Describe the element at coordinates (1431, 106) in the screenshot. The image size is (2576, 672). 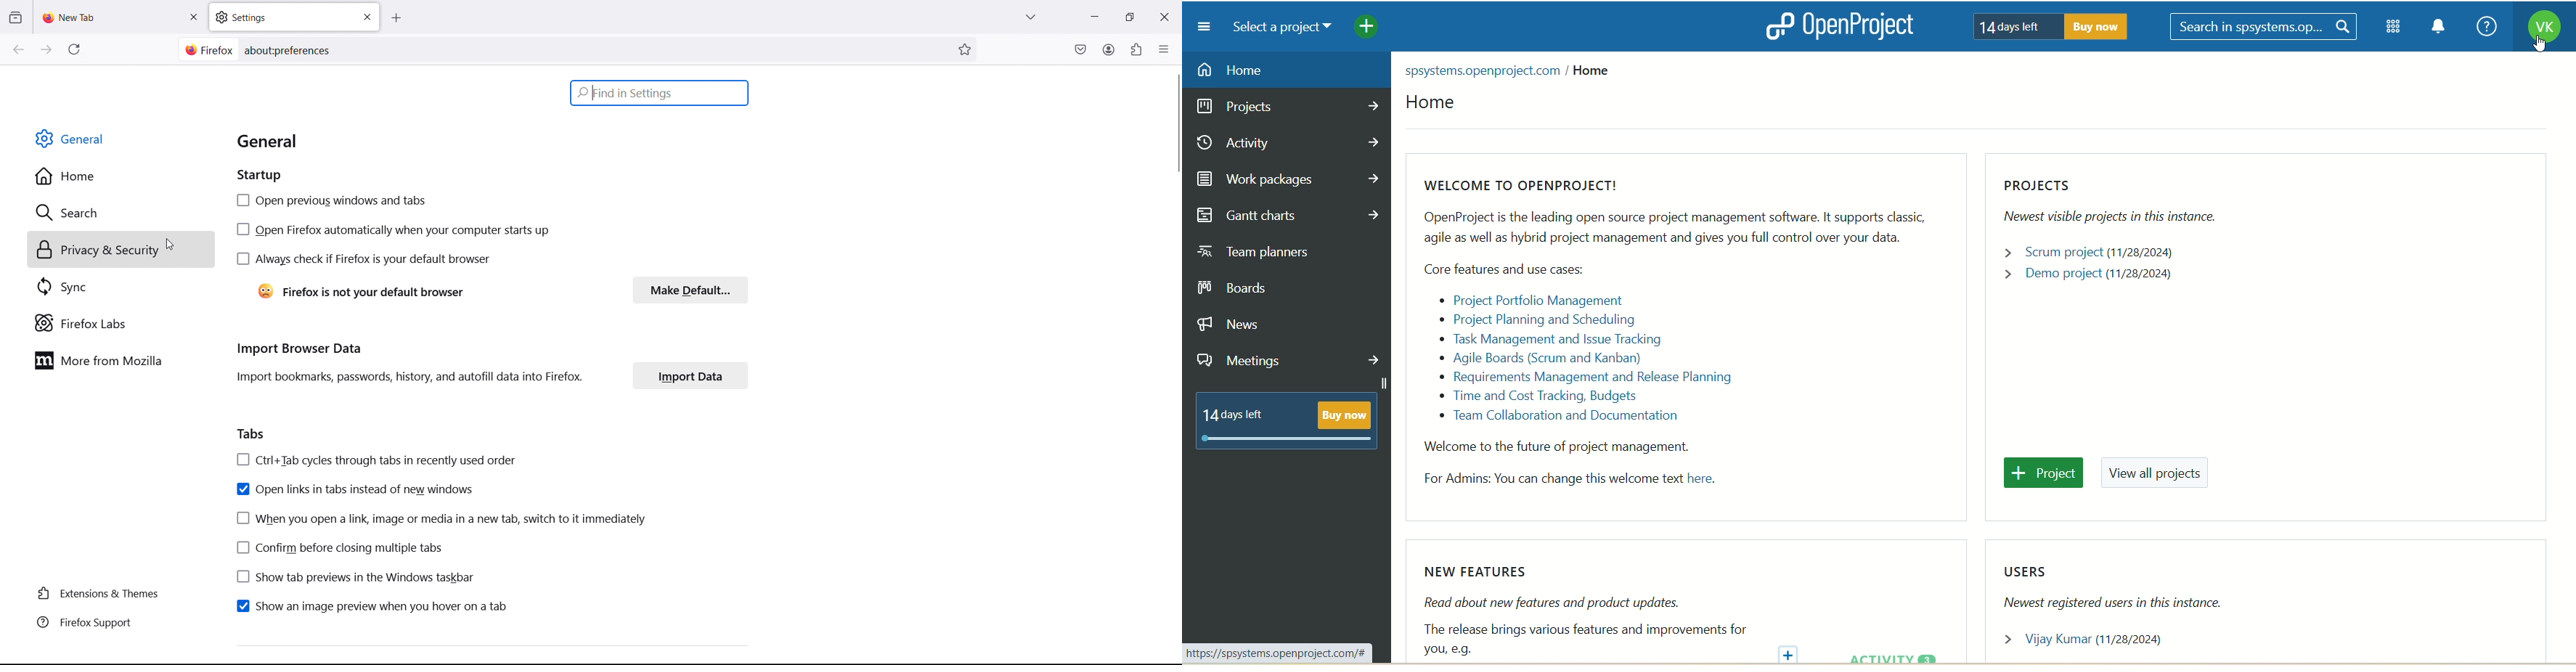
I see `home` at that location.